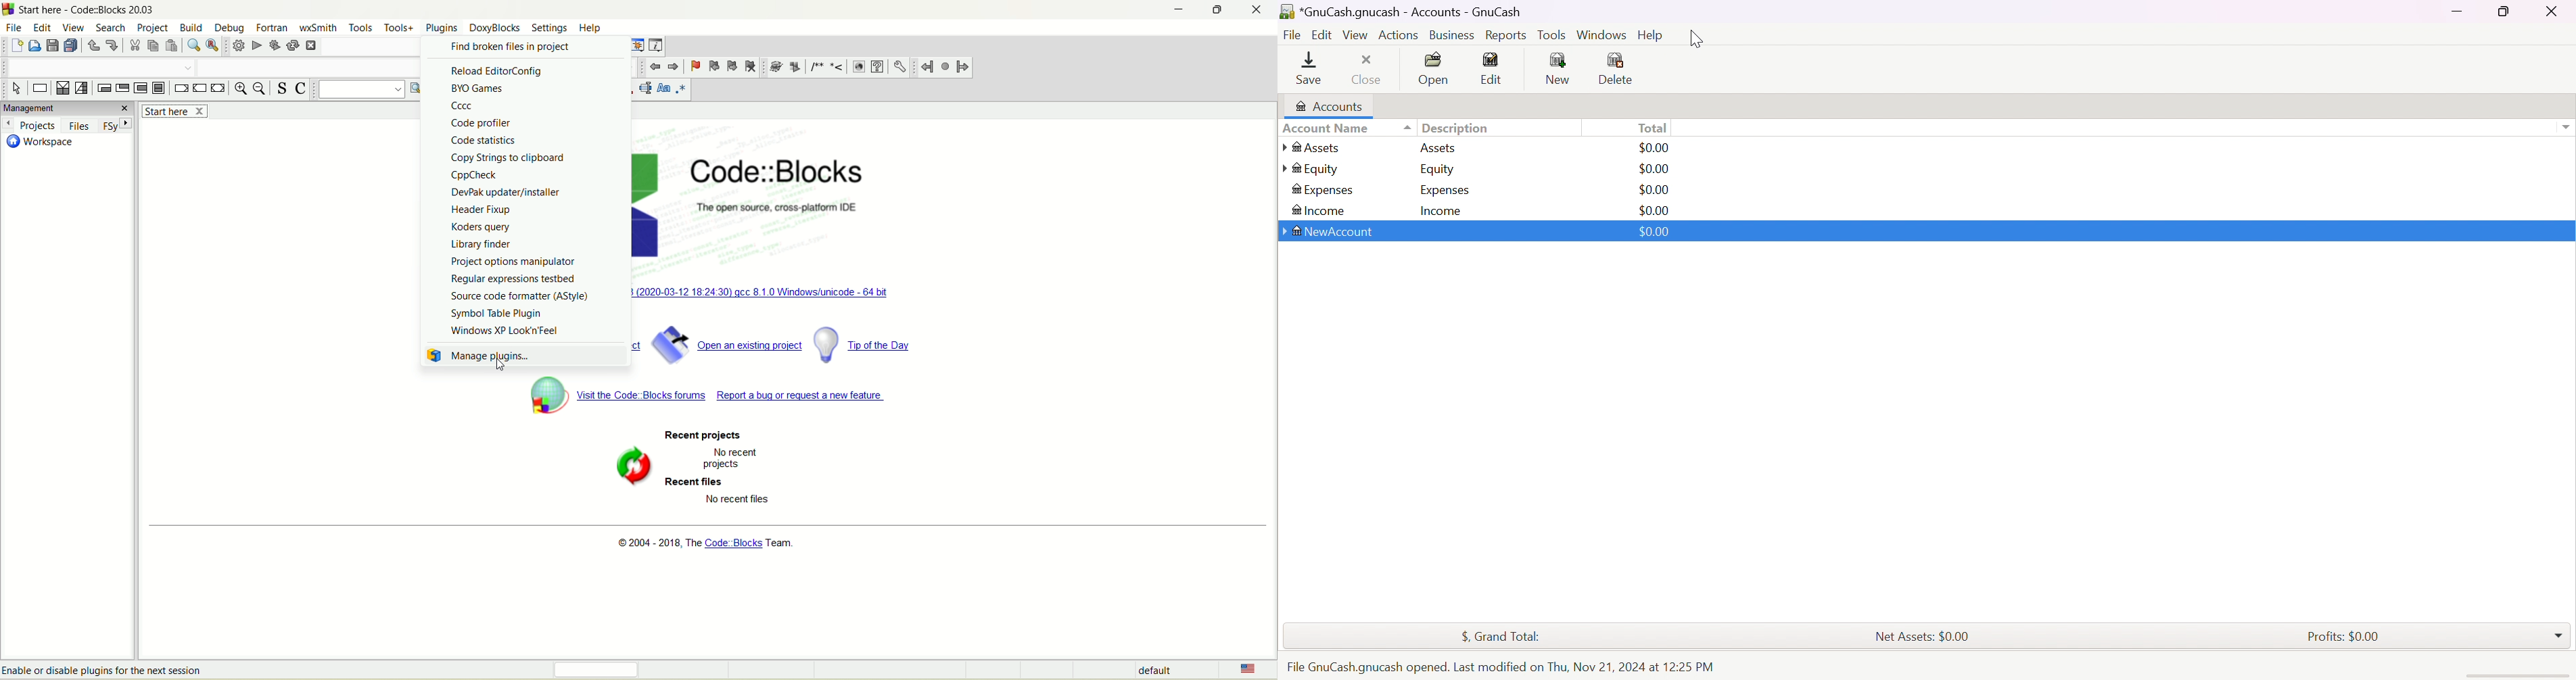 This screenshot has height=700, width=2576. Describe the element at coordinates (1332, 231) in the screenshot. I see `NewAccount` at that location.